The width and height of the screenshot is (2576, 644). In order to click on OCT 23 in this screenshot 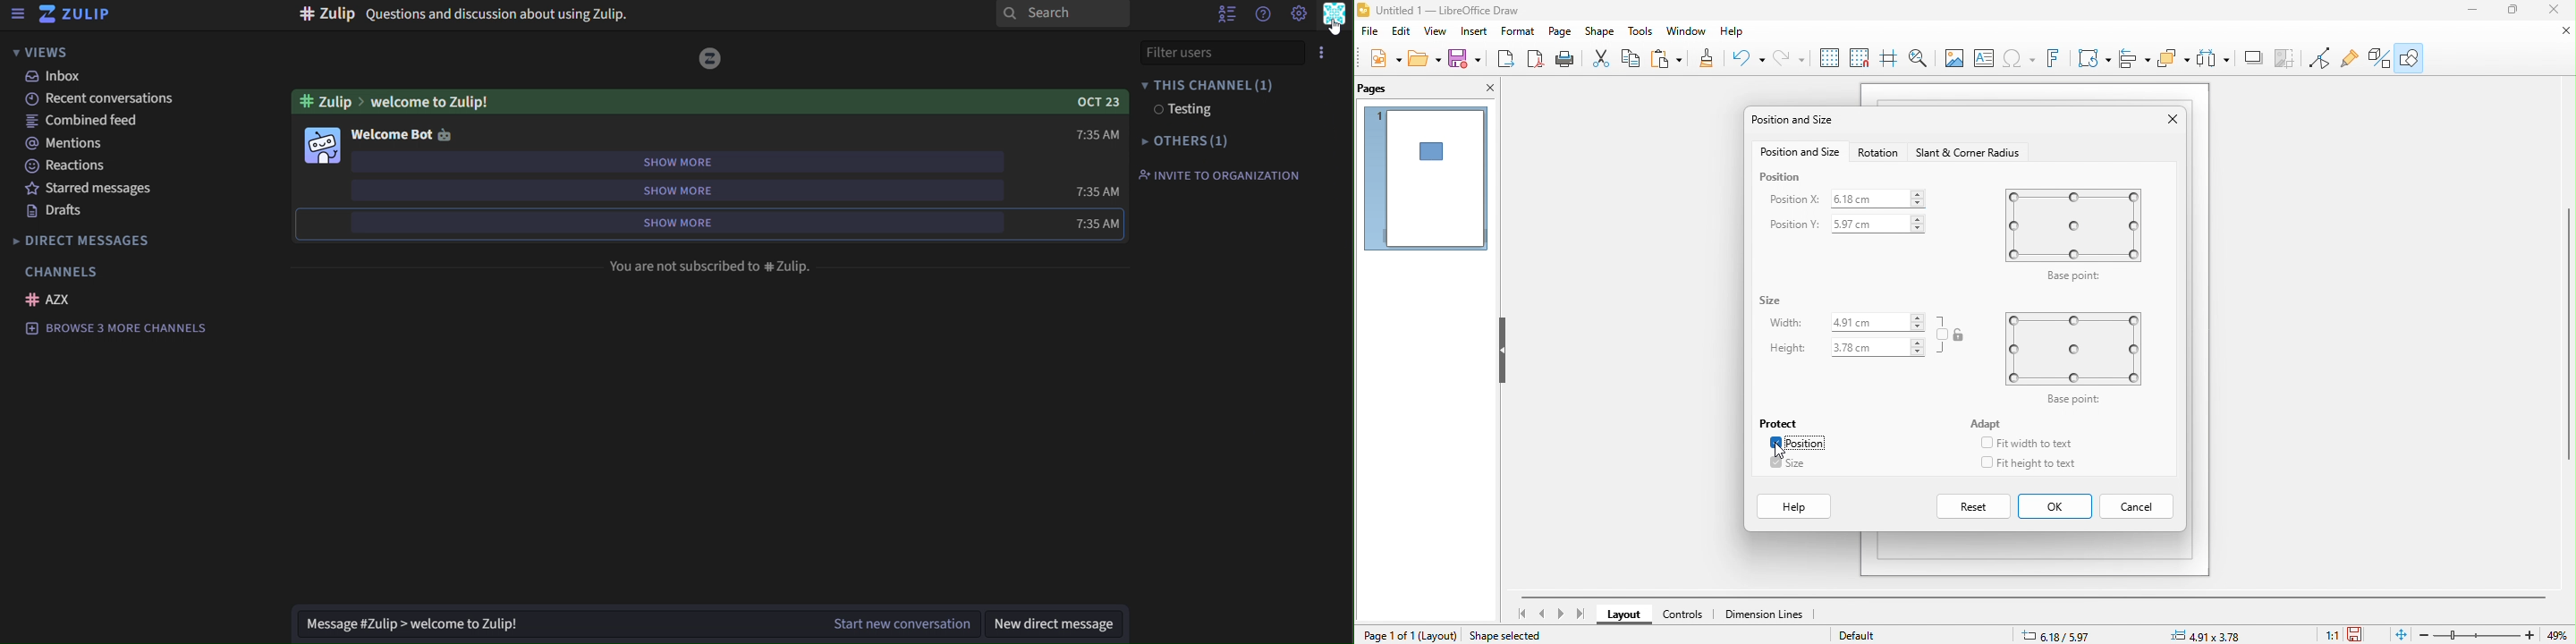, I will do `click(1094, 101)`.